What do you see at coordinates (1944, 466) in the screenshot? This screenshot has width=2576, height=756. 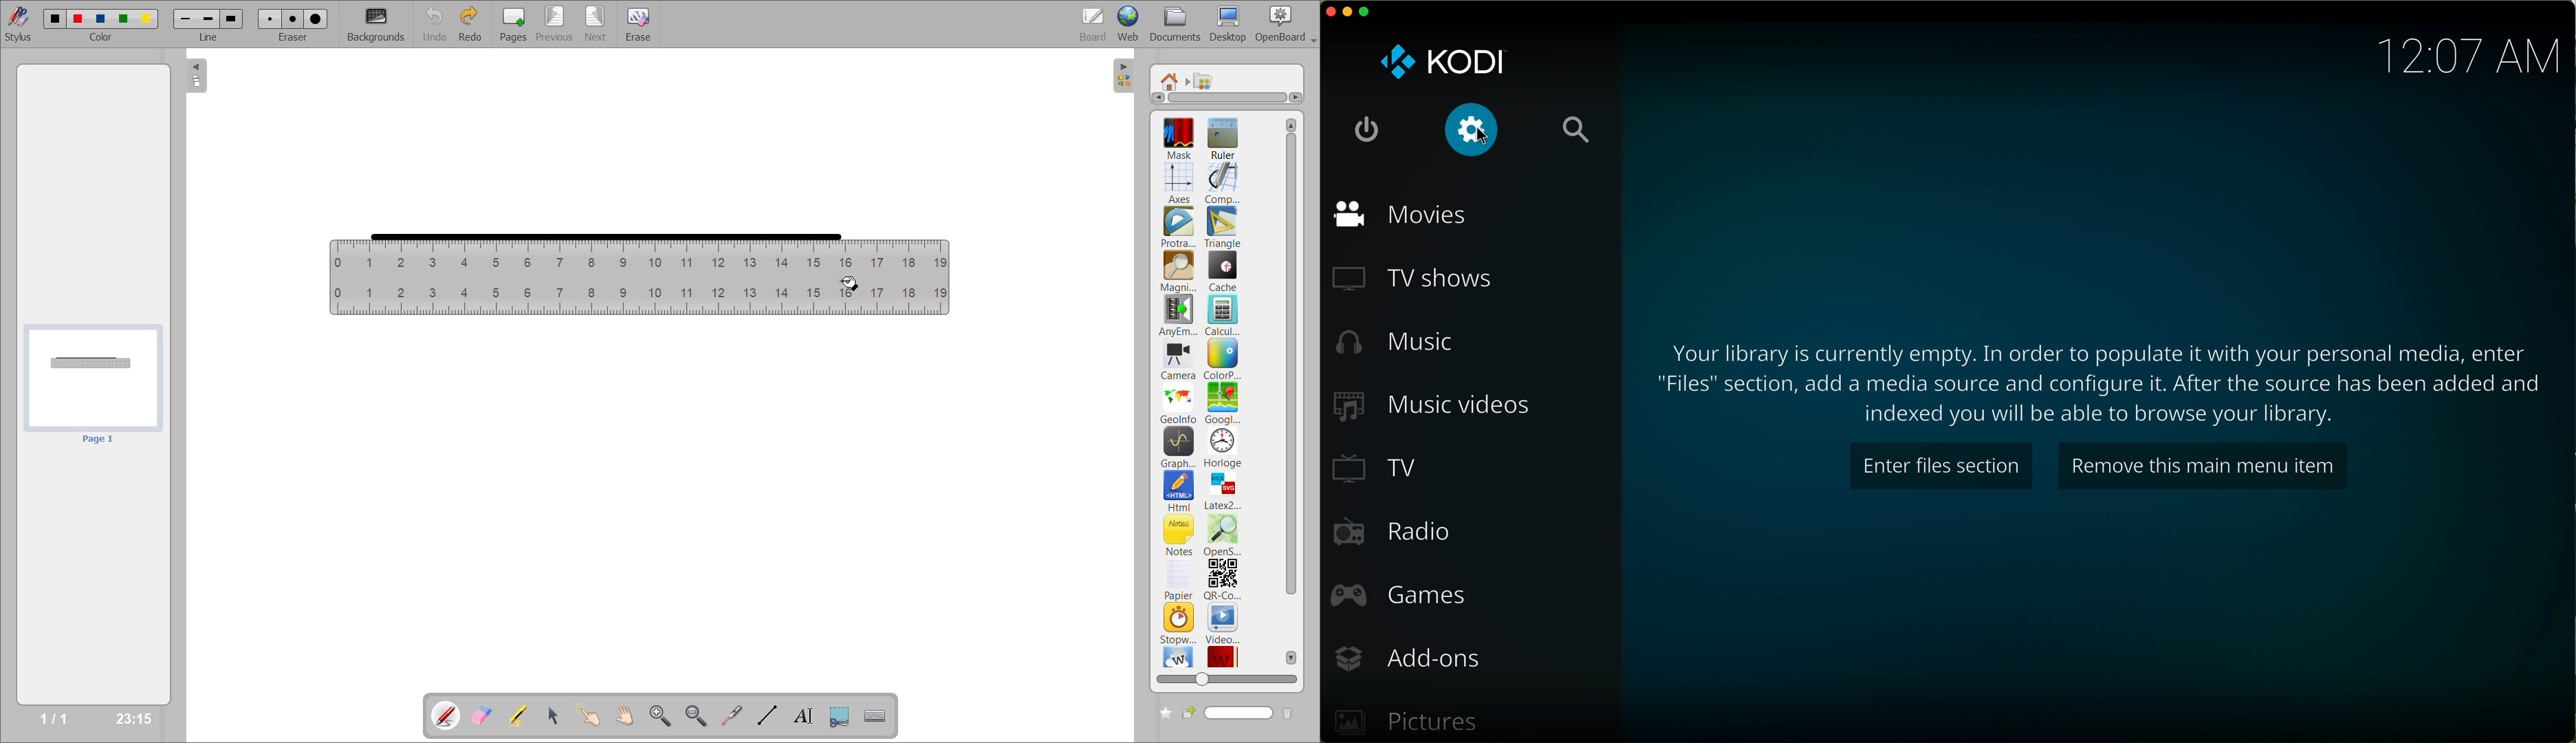 I see `enter files section` at bounding box center [1944, 466].